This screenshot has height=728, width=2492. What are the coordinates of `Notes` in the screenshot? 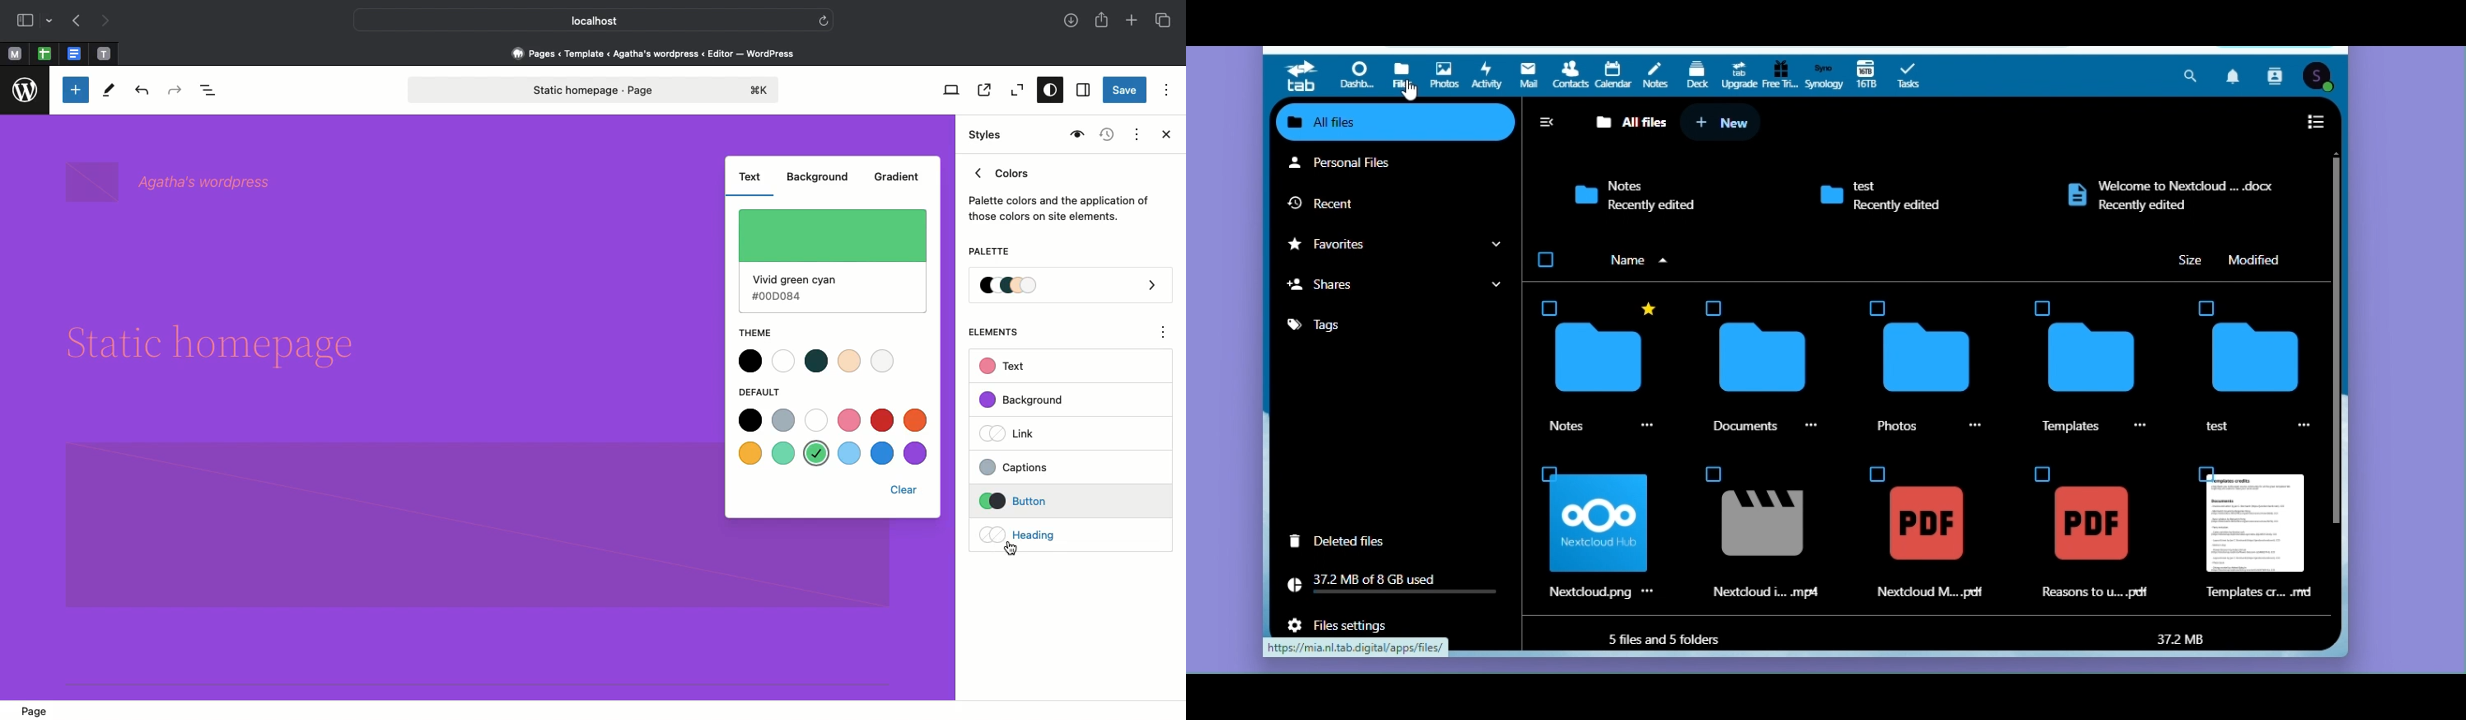 It's located at (1628, 196).